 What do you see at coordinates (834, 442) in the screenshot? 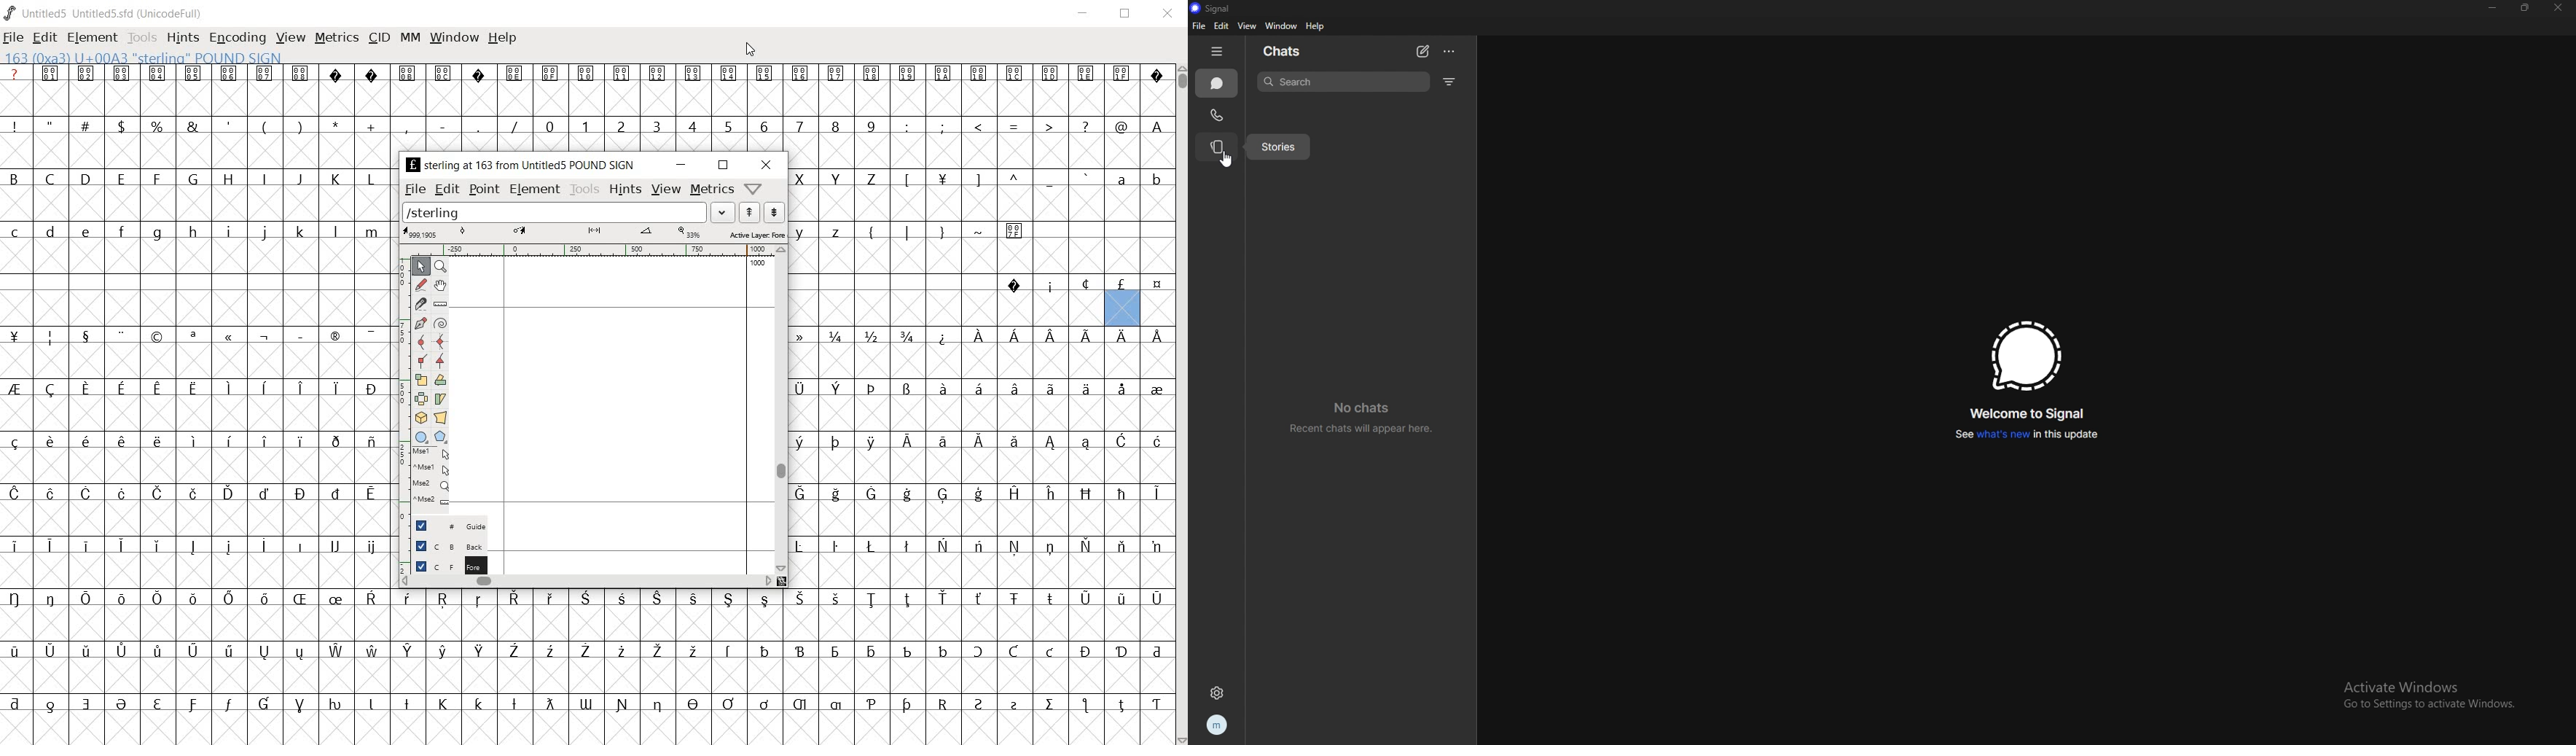
I see `Symbol` at bounding box center [834, 442].